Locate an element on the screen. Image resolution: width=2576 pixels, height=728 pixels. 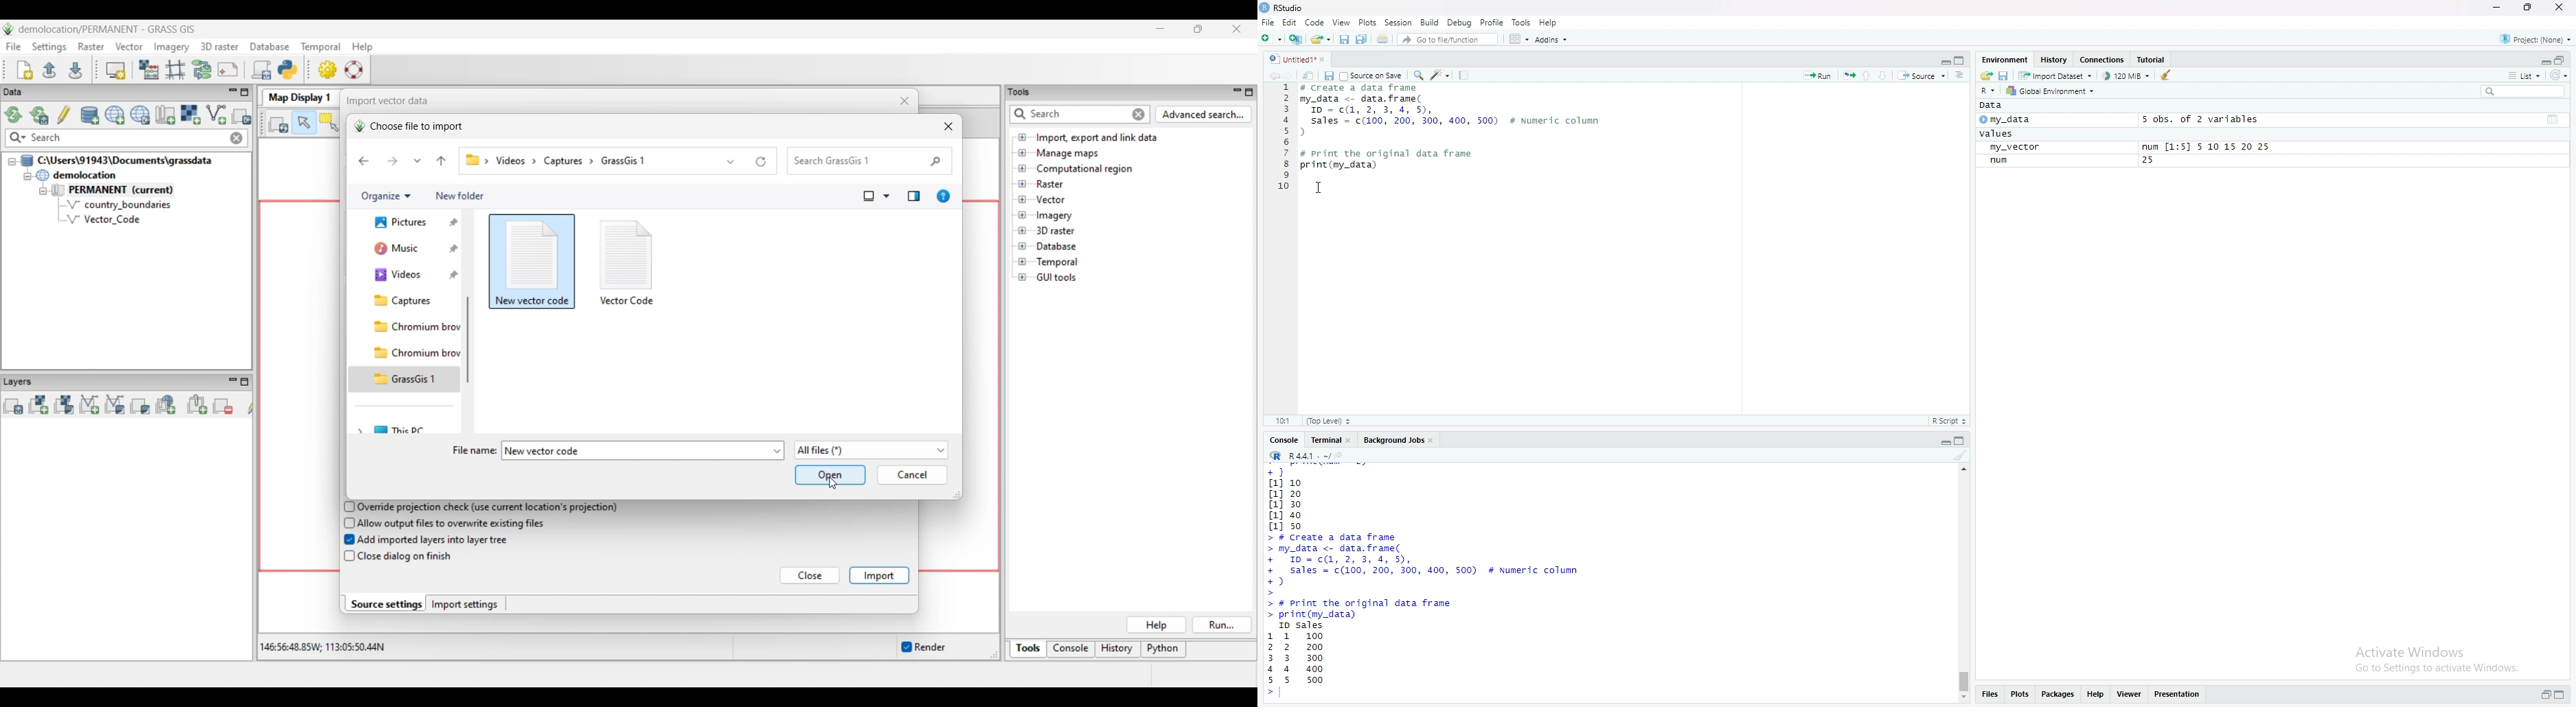
Data is located at coordinates (1992, 107).